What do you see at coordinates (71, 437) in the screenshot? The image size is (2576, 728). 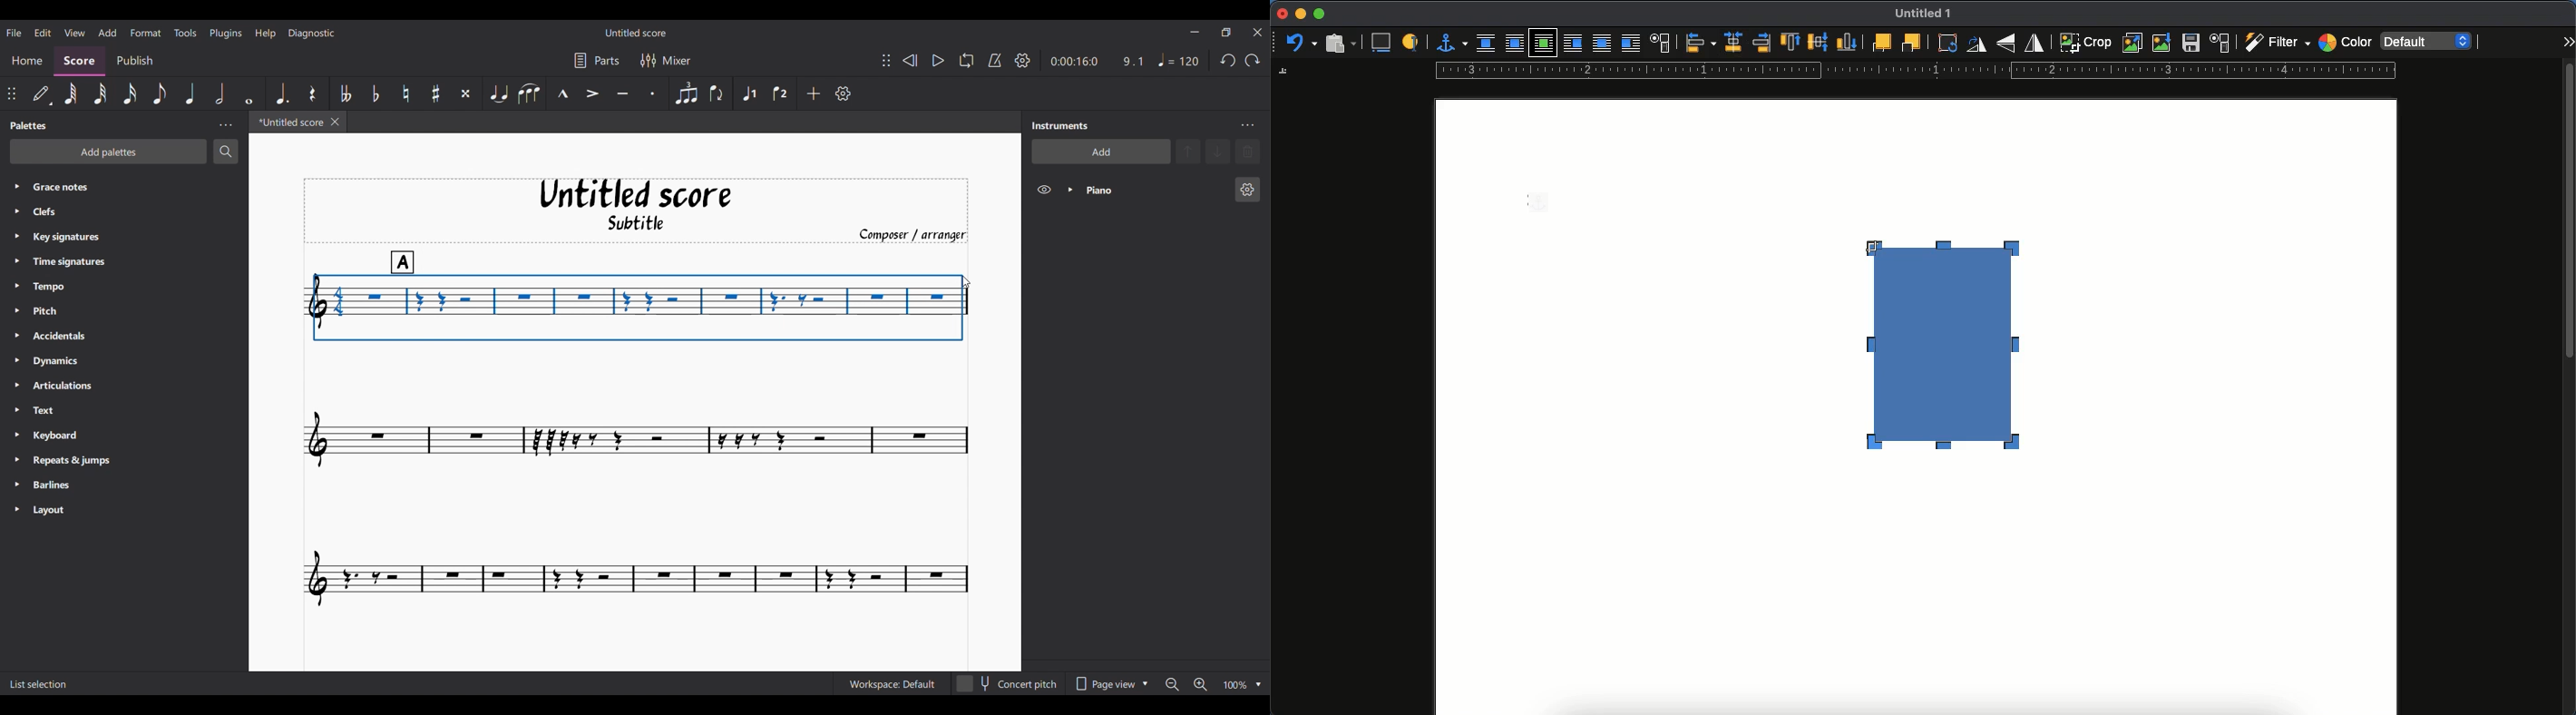 I see `Keyboard` at bounding box center [71, 437].